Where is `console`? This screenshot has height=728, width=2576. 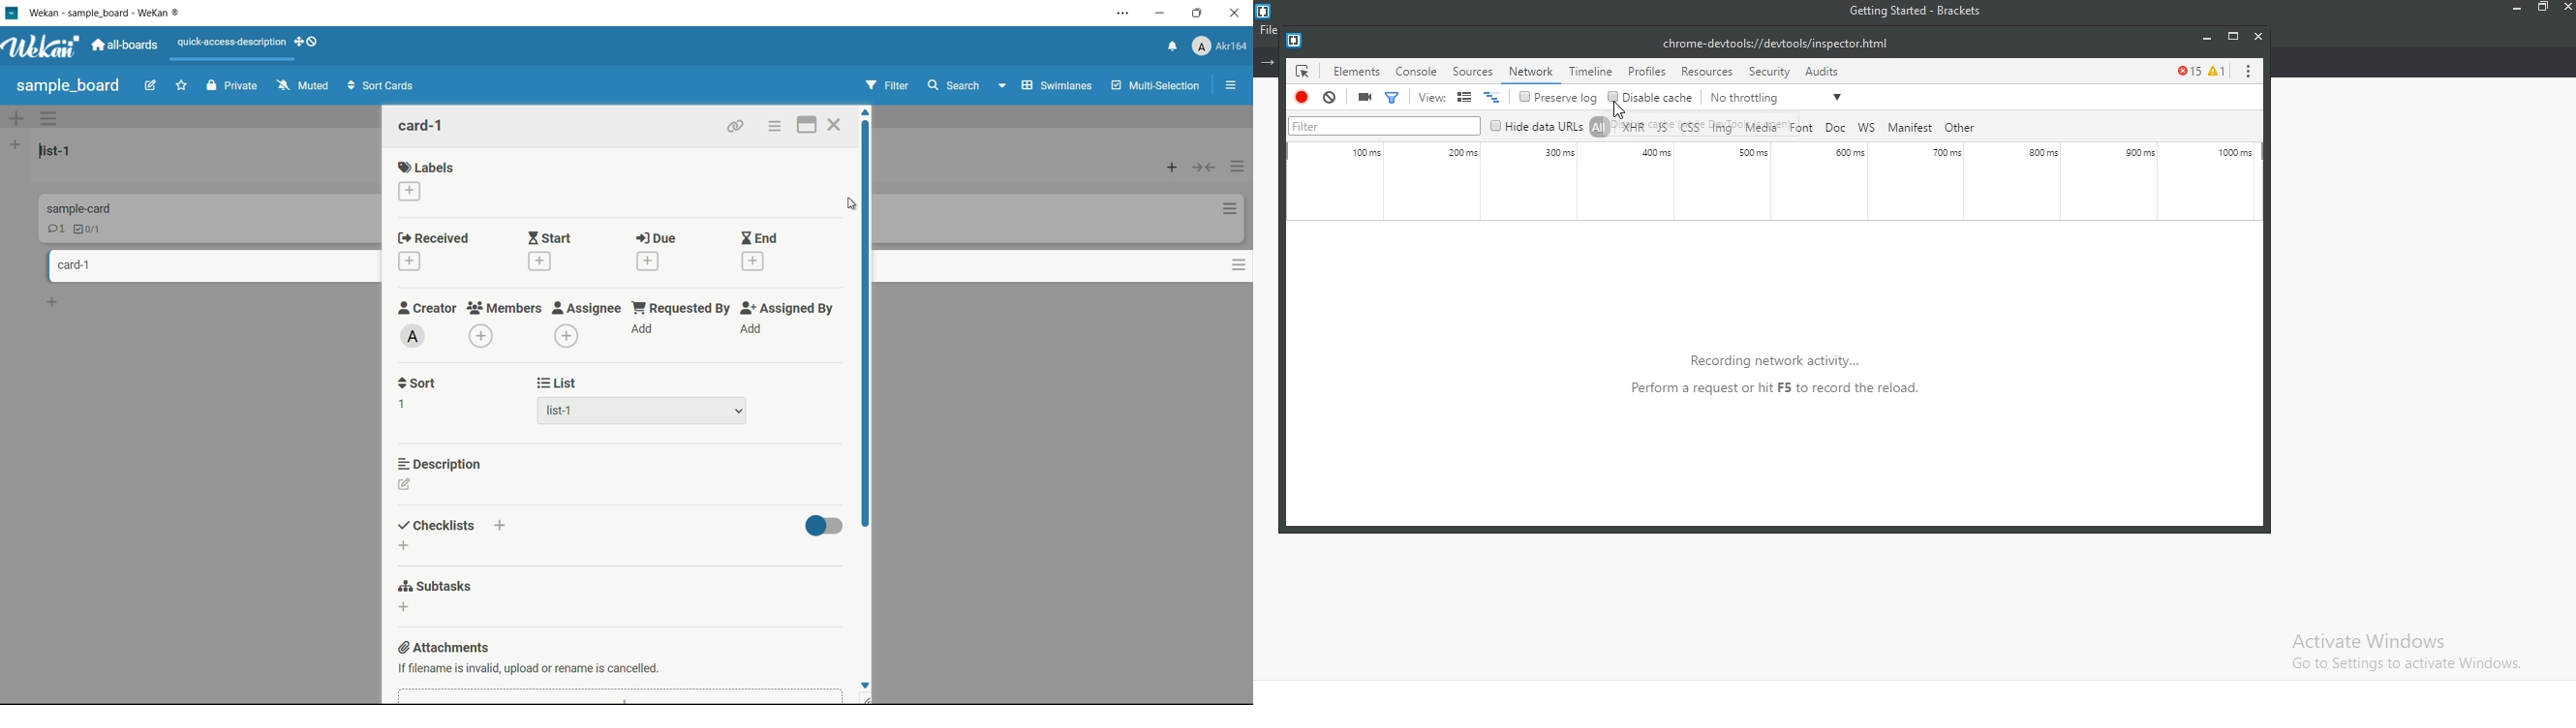
console is located at coordinates (1417, 71).